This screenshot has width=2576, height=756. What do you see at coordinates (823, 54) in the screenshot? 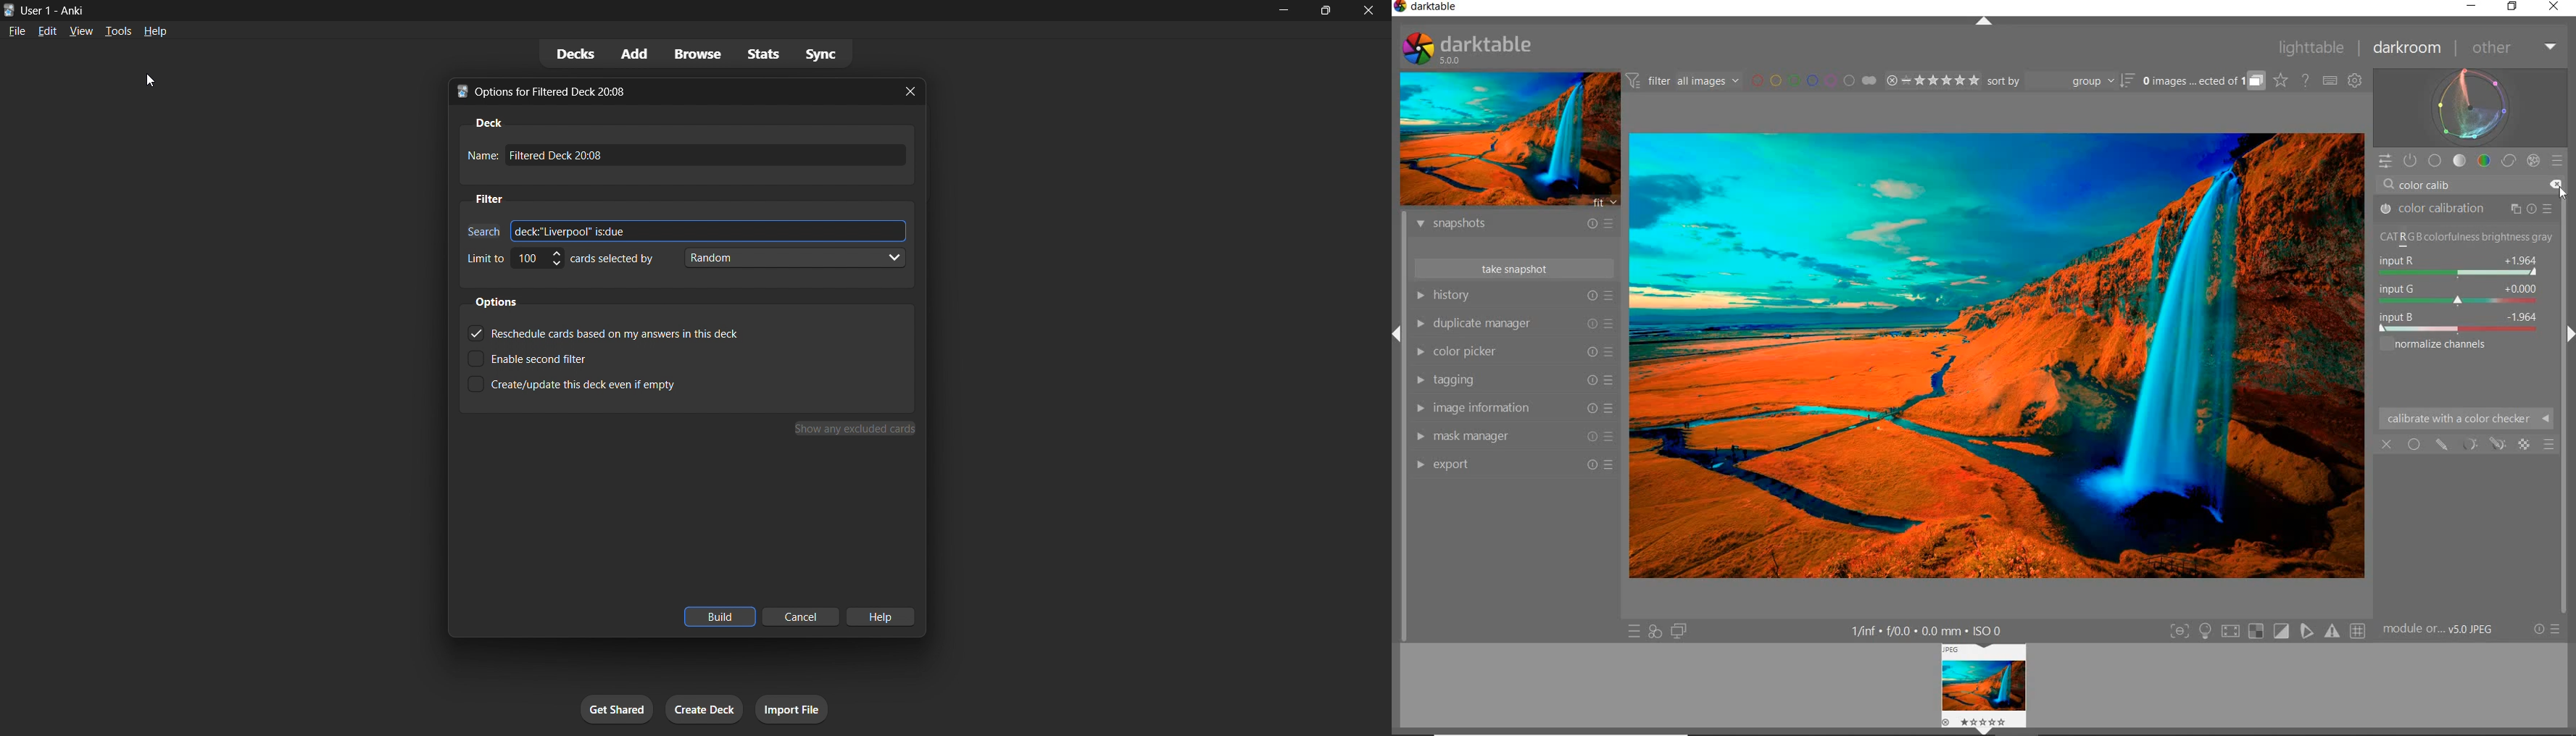
I see `sync` at bounding box center [823, 54].